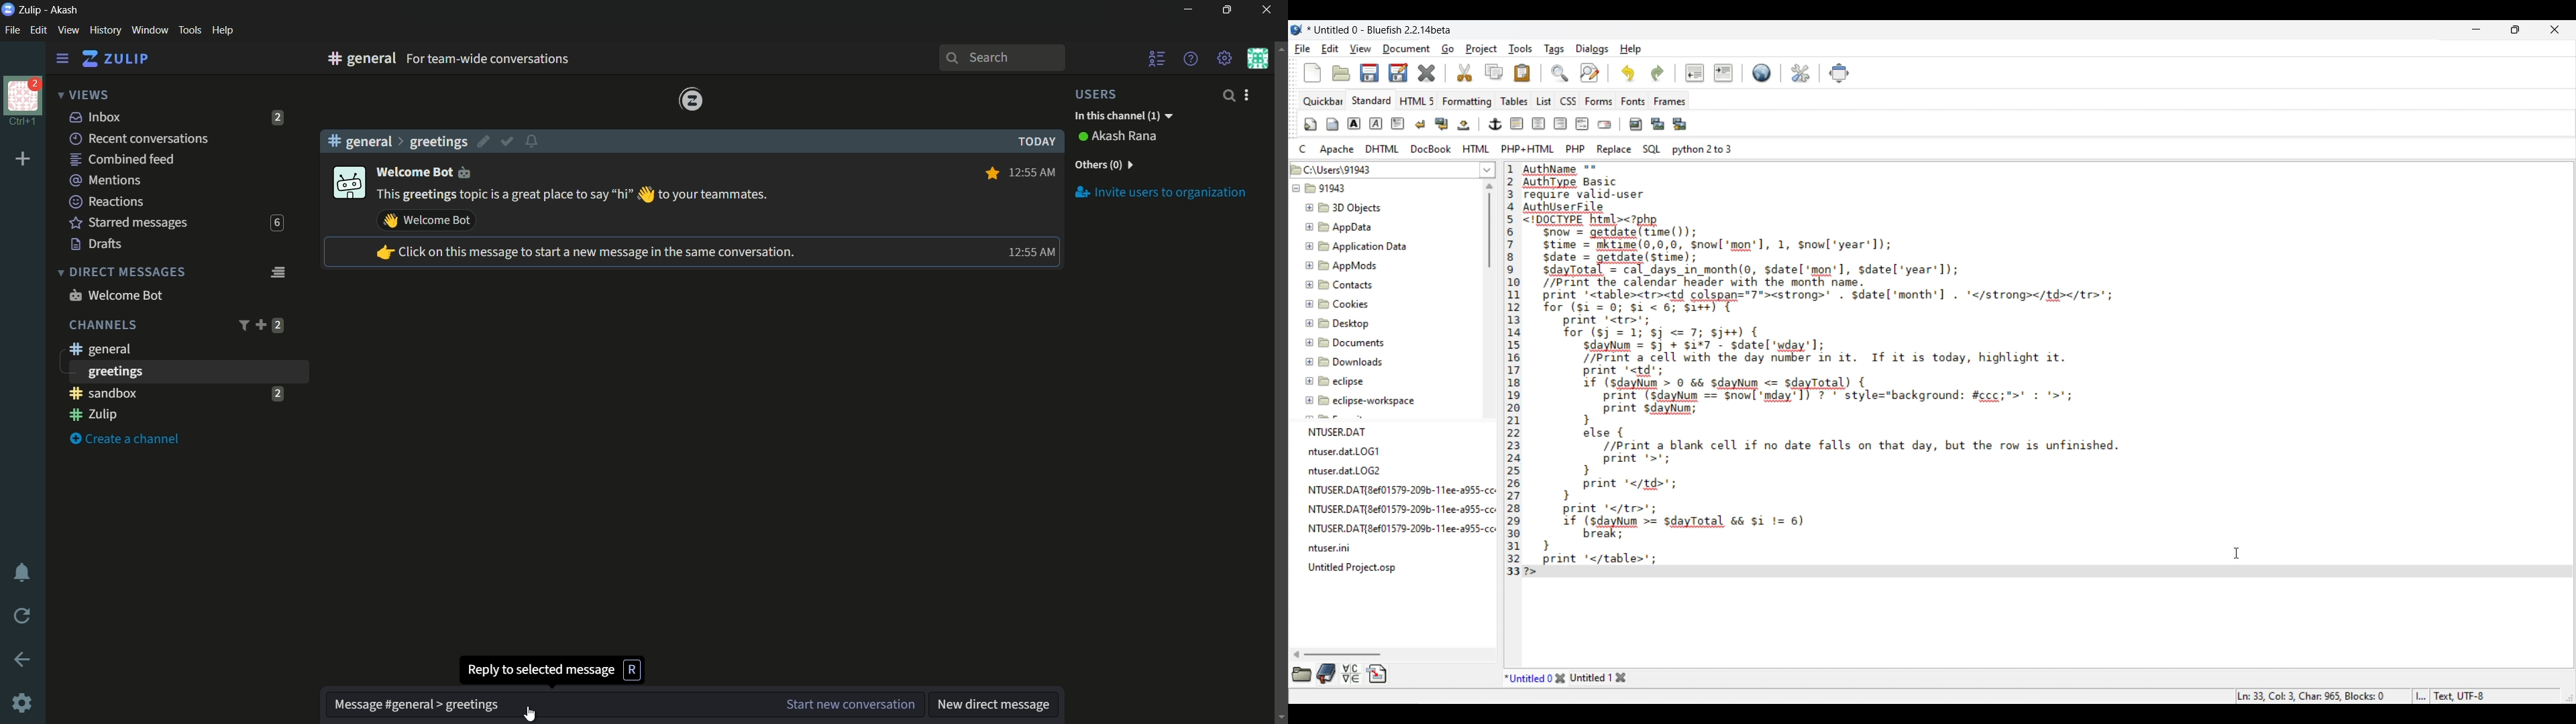  I want to click on 2 unread messages, so click(277, 393).